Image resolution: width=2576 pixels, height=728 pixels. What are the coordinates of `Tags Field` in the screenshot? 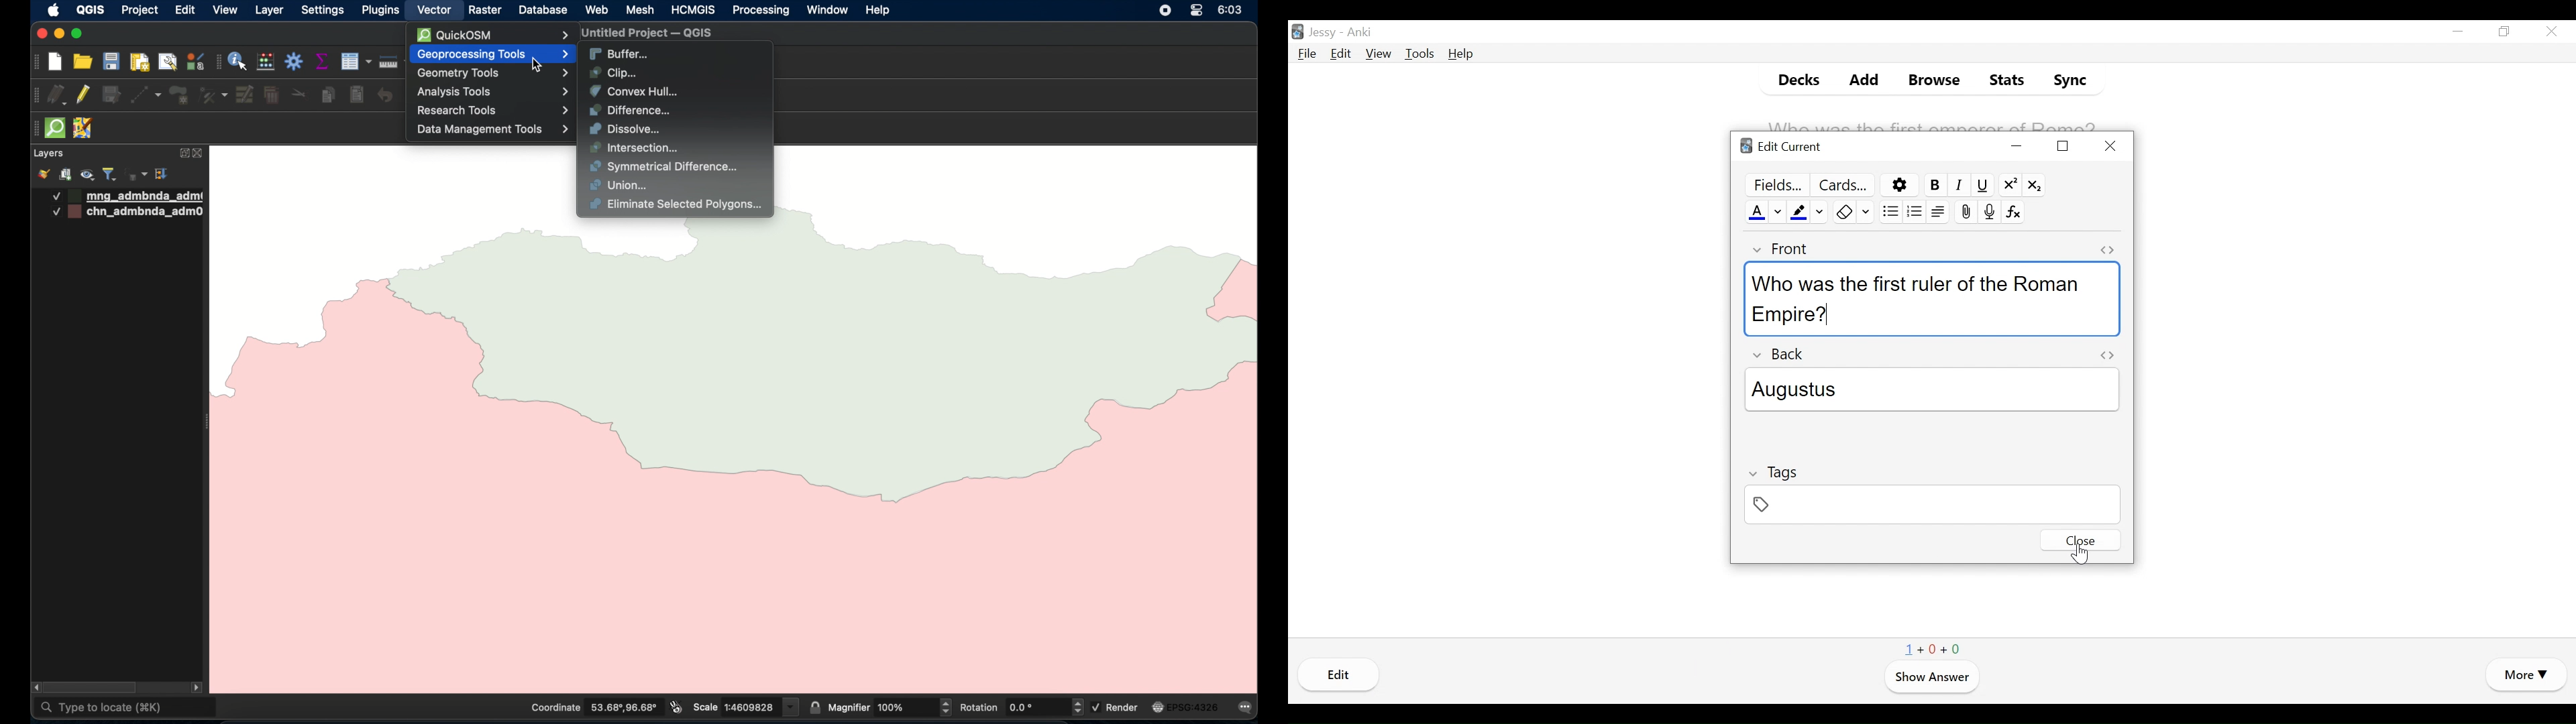 It's located at (1931, 503).